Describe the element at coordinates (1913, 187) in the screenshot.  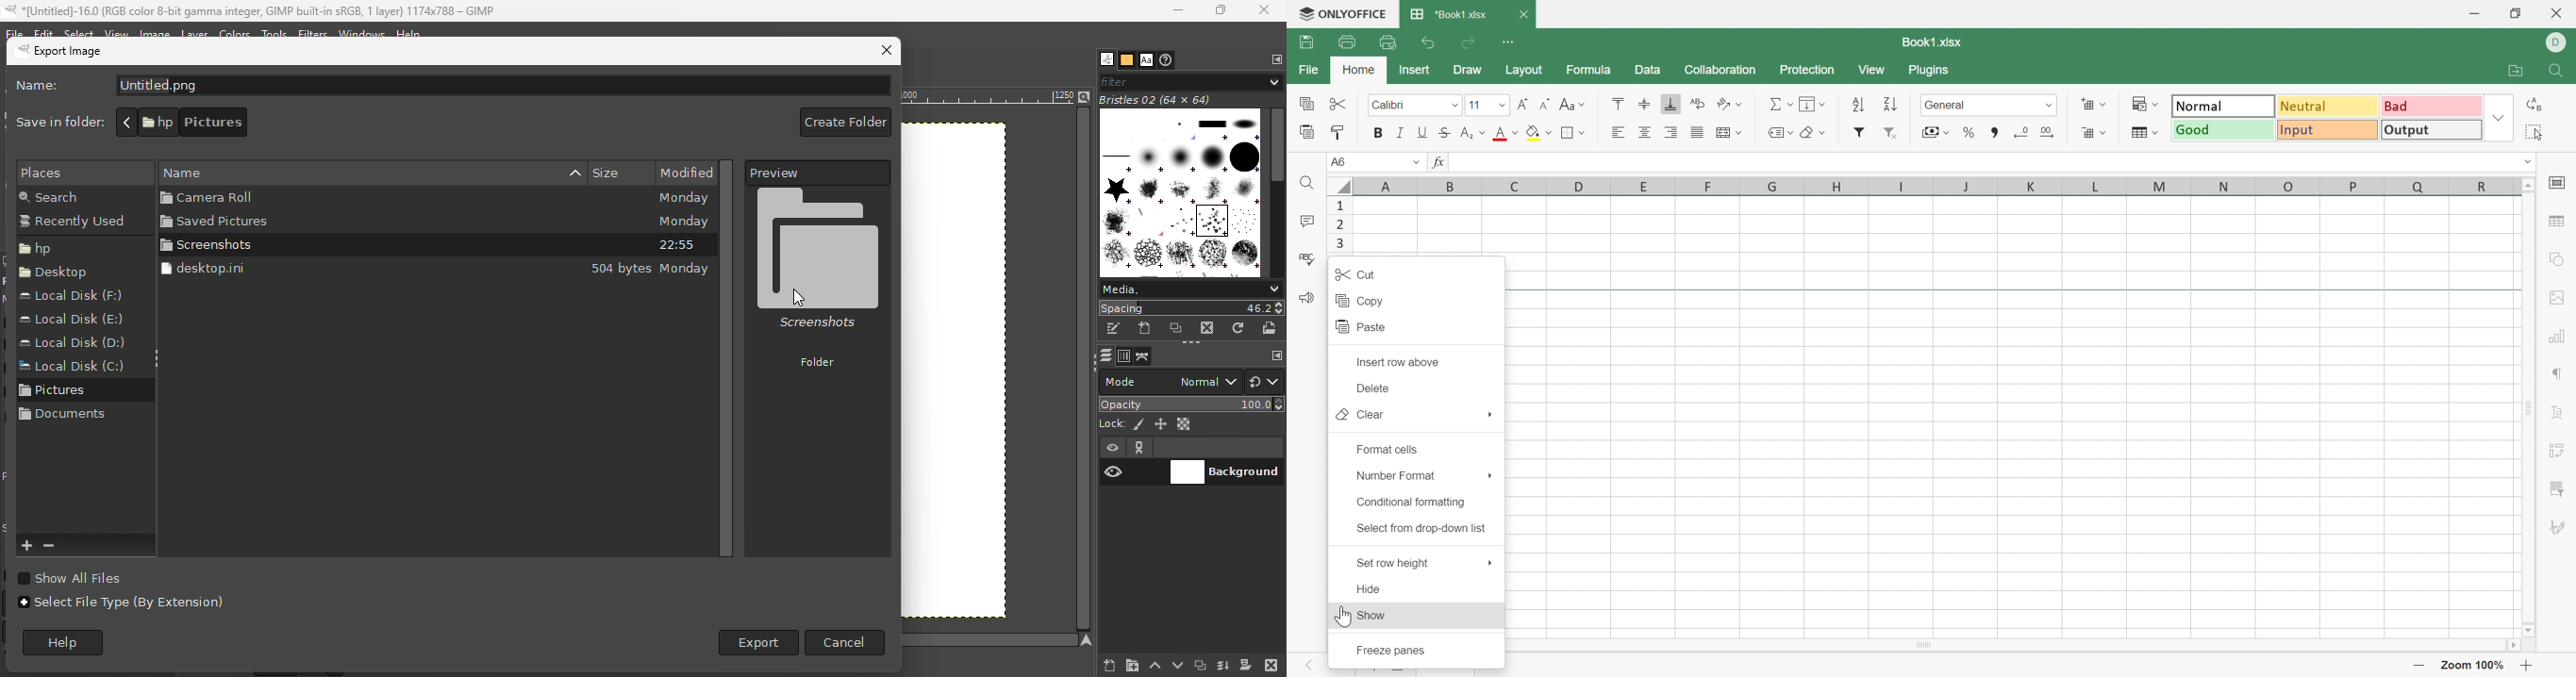
I see `Column Names` at that location.